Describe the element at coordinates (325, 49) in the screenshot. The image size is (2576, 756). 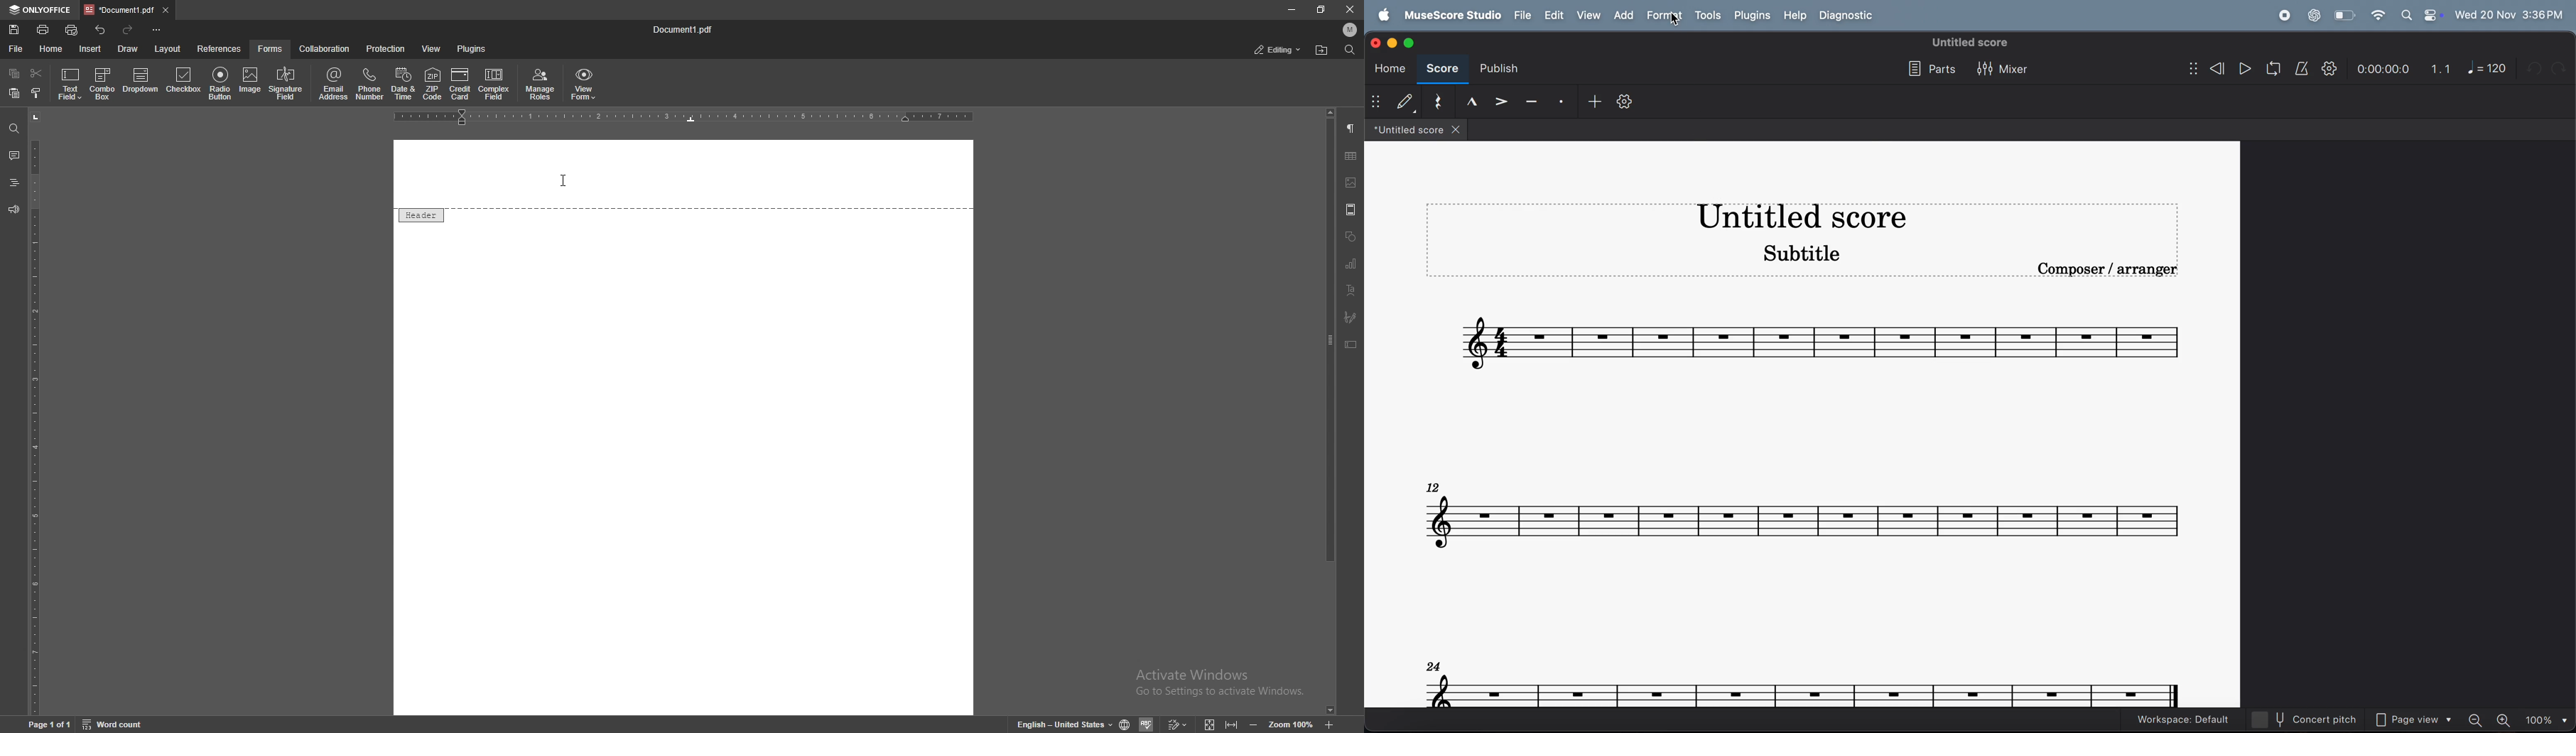
I see `collaboration` at that location.